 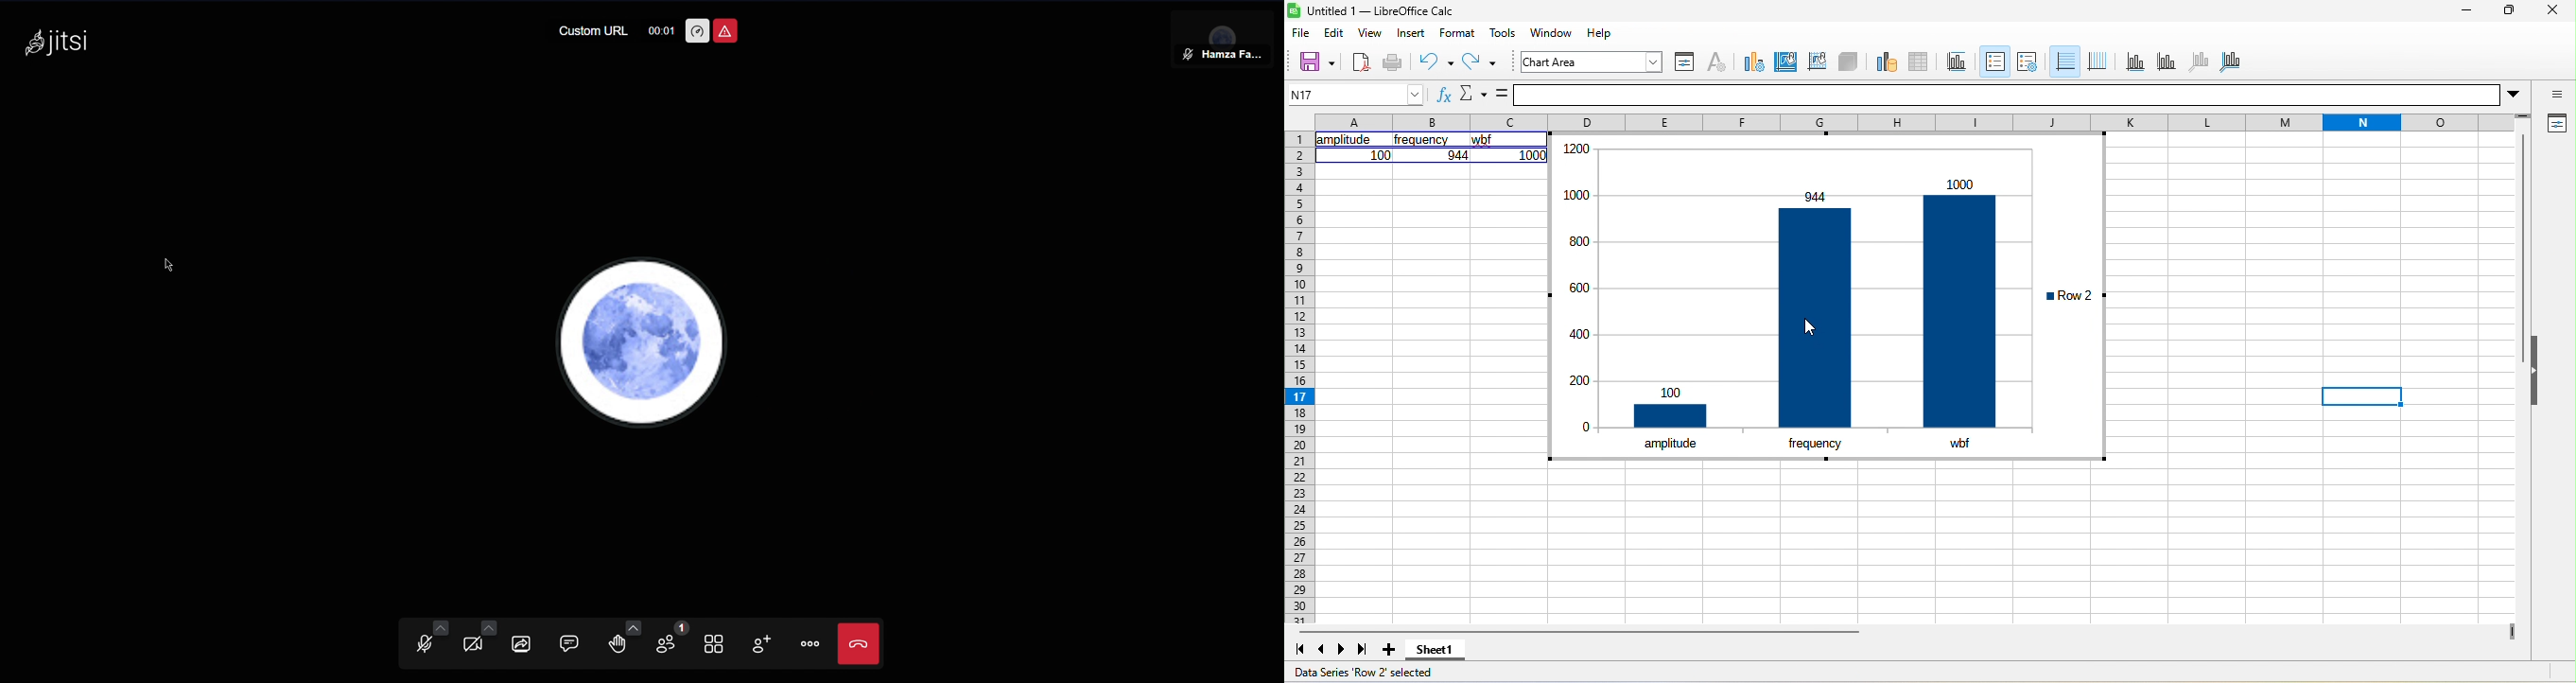 I want to click on 944, so click(x=1456, y=155).